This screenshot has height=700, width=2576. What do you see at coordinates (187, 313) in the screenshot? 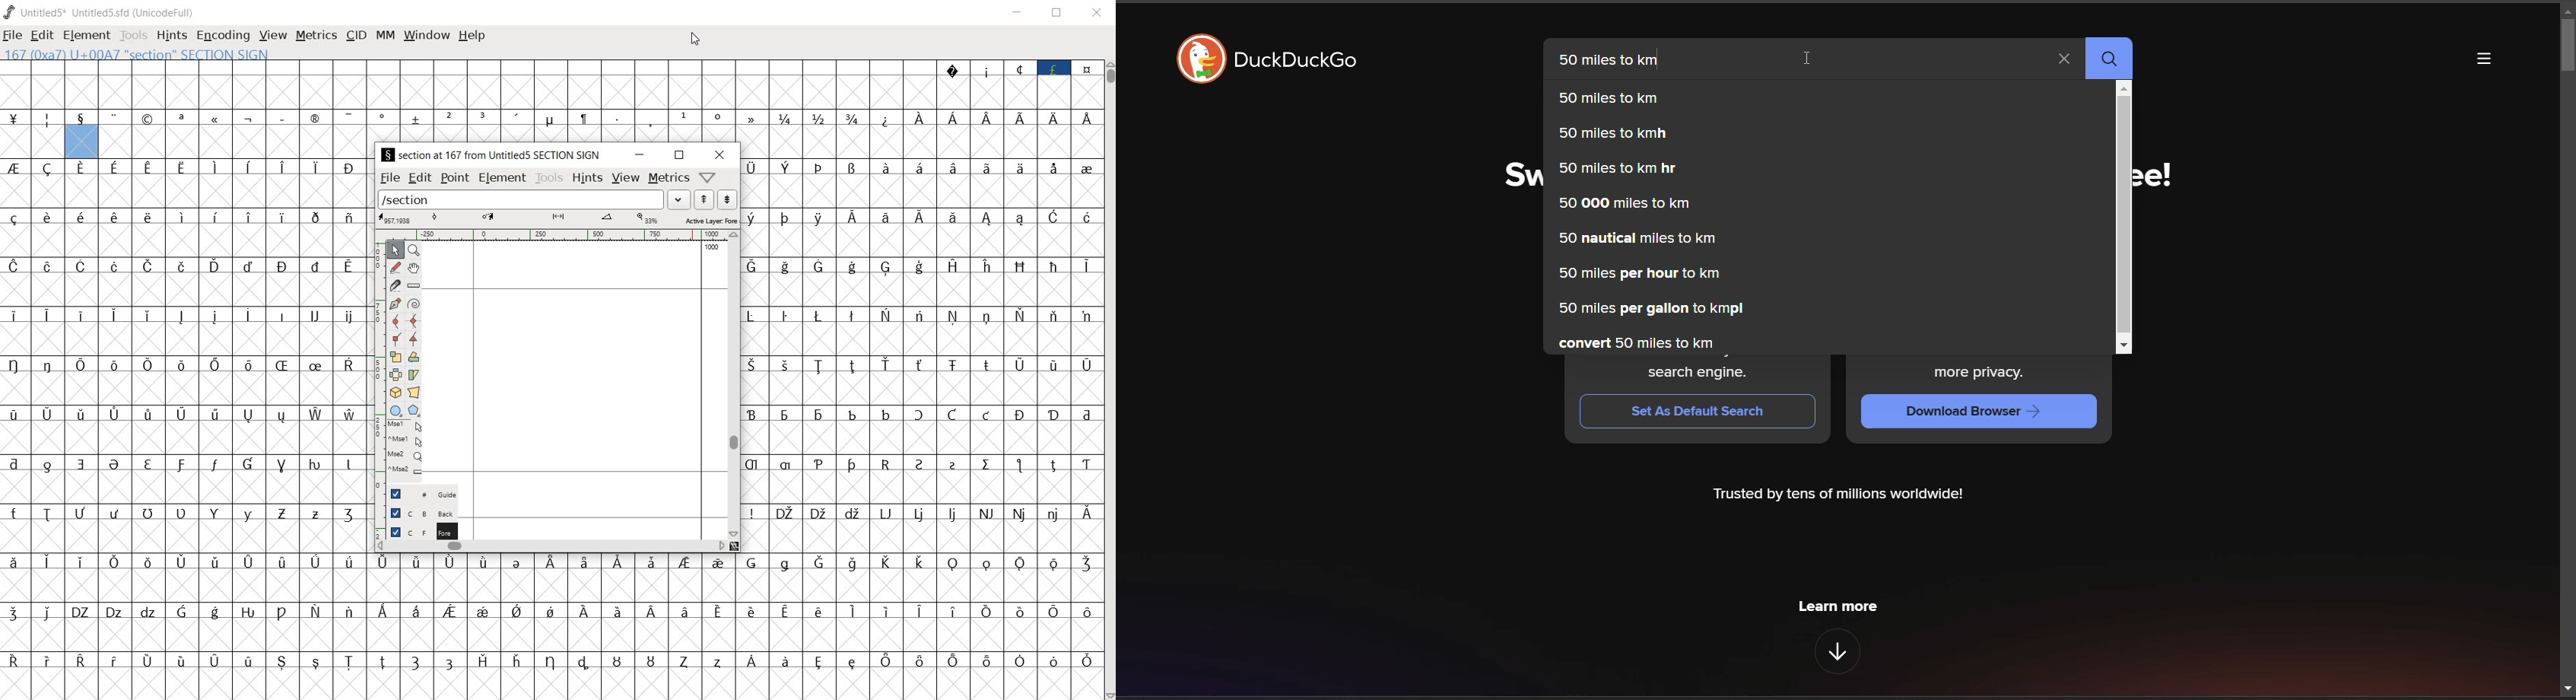
I see `` at bounding box center [187, 313].